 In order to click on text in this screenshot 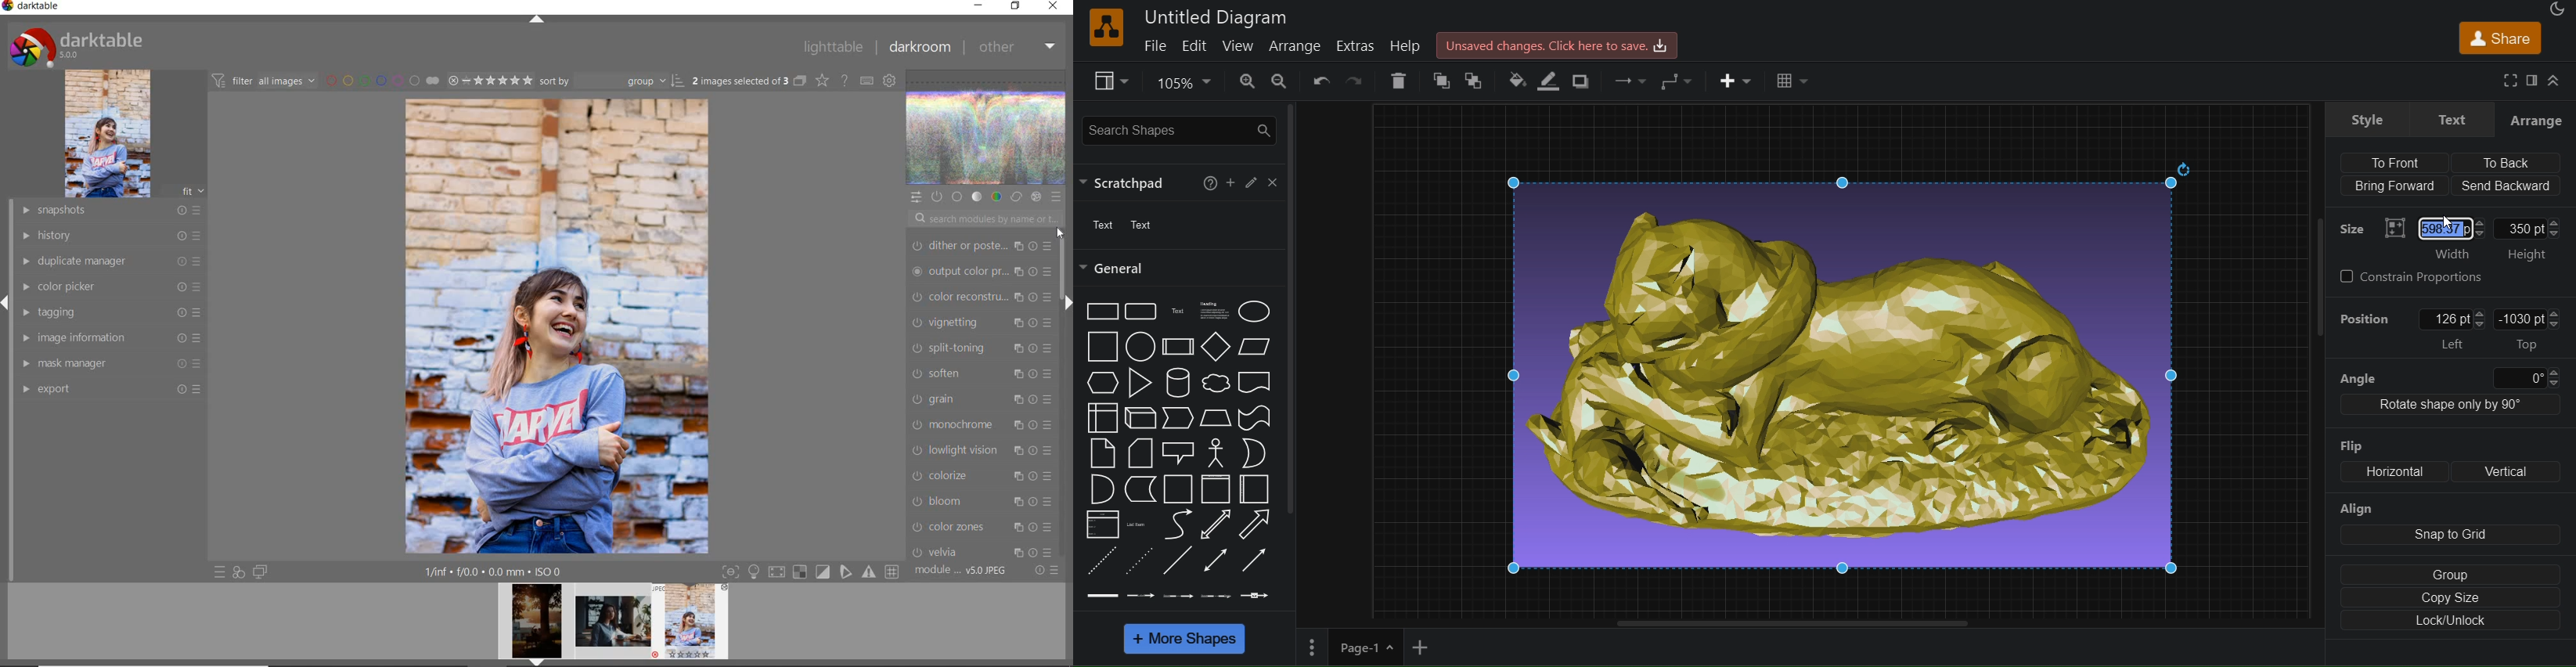, I will do `click(2451, 119)`.